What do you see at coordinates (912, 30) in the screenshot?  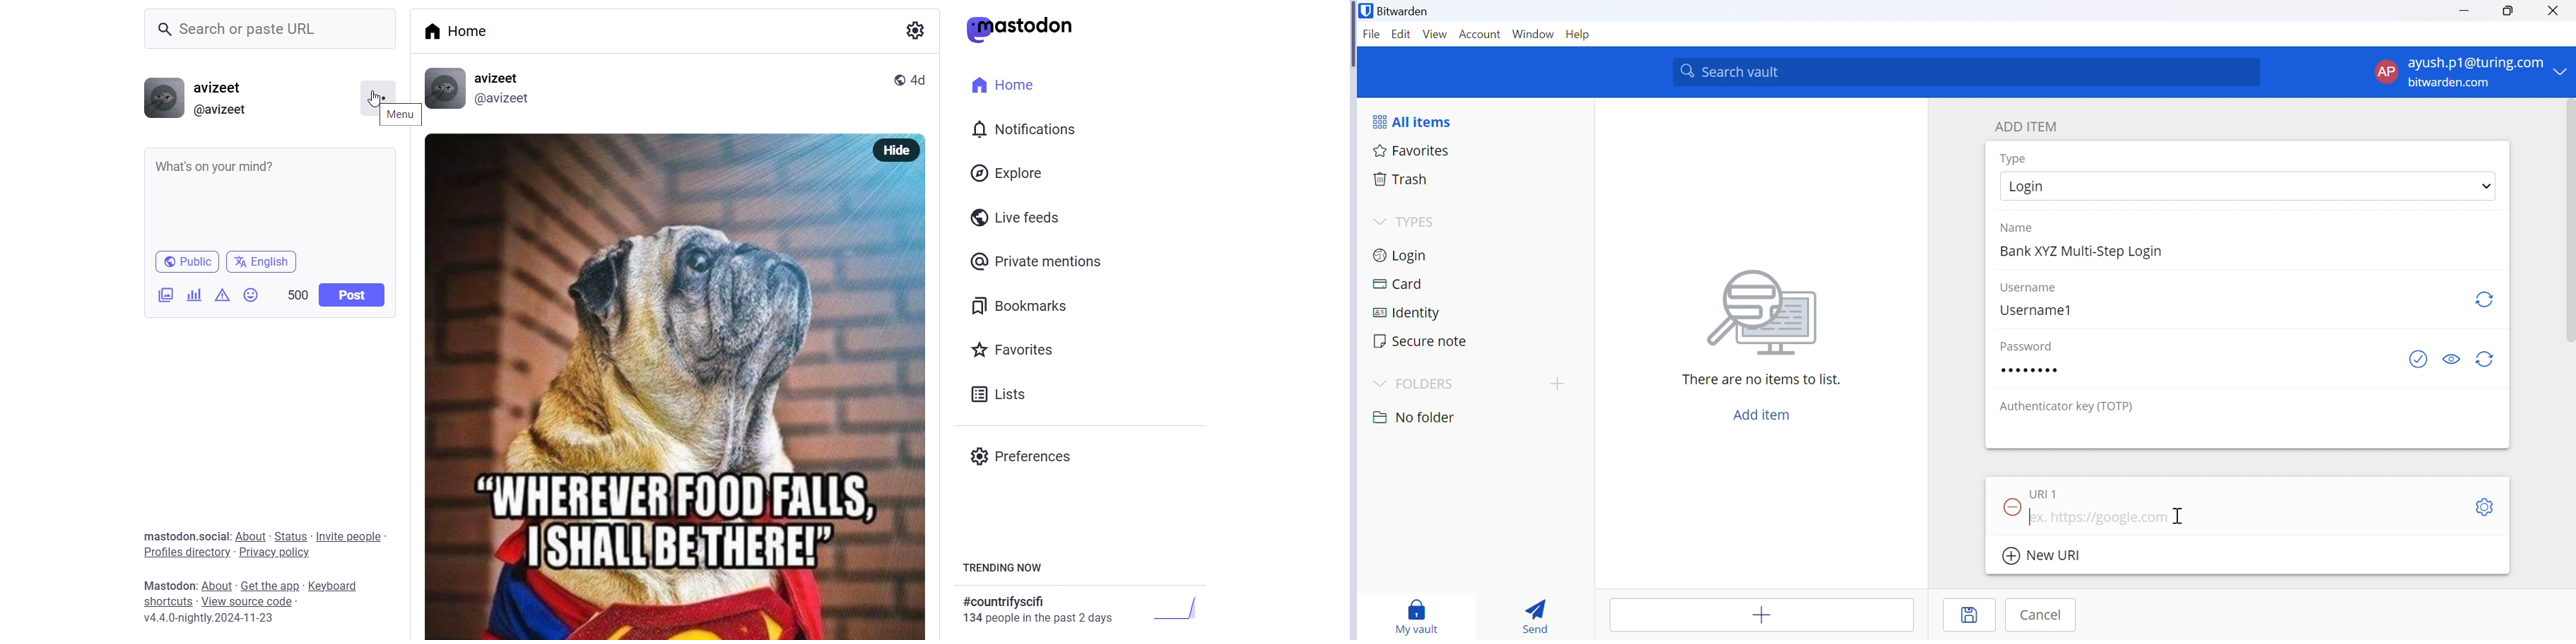 I see `text` at bounding box center [912, 30].